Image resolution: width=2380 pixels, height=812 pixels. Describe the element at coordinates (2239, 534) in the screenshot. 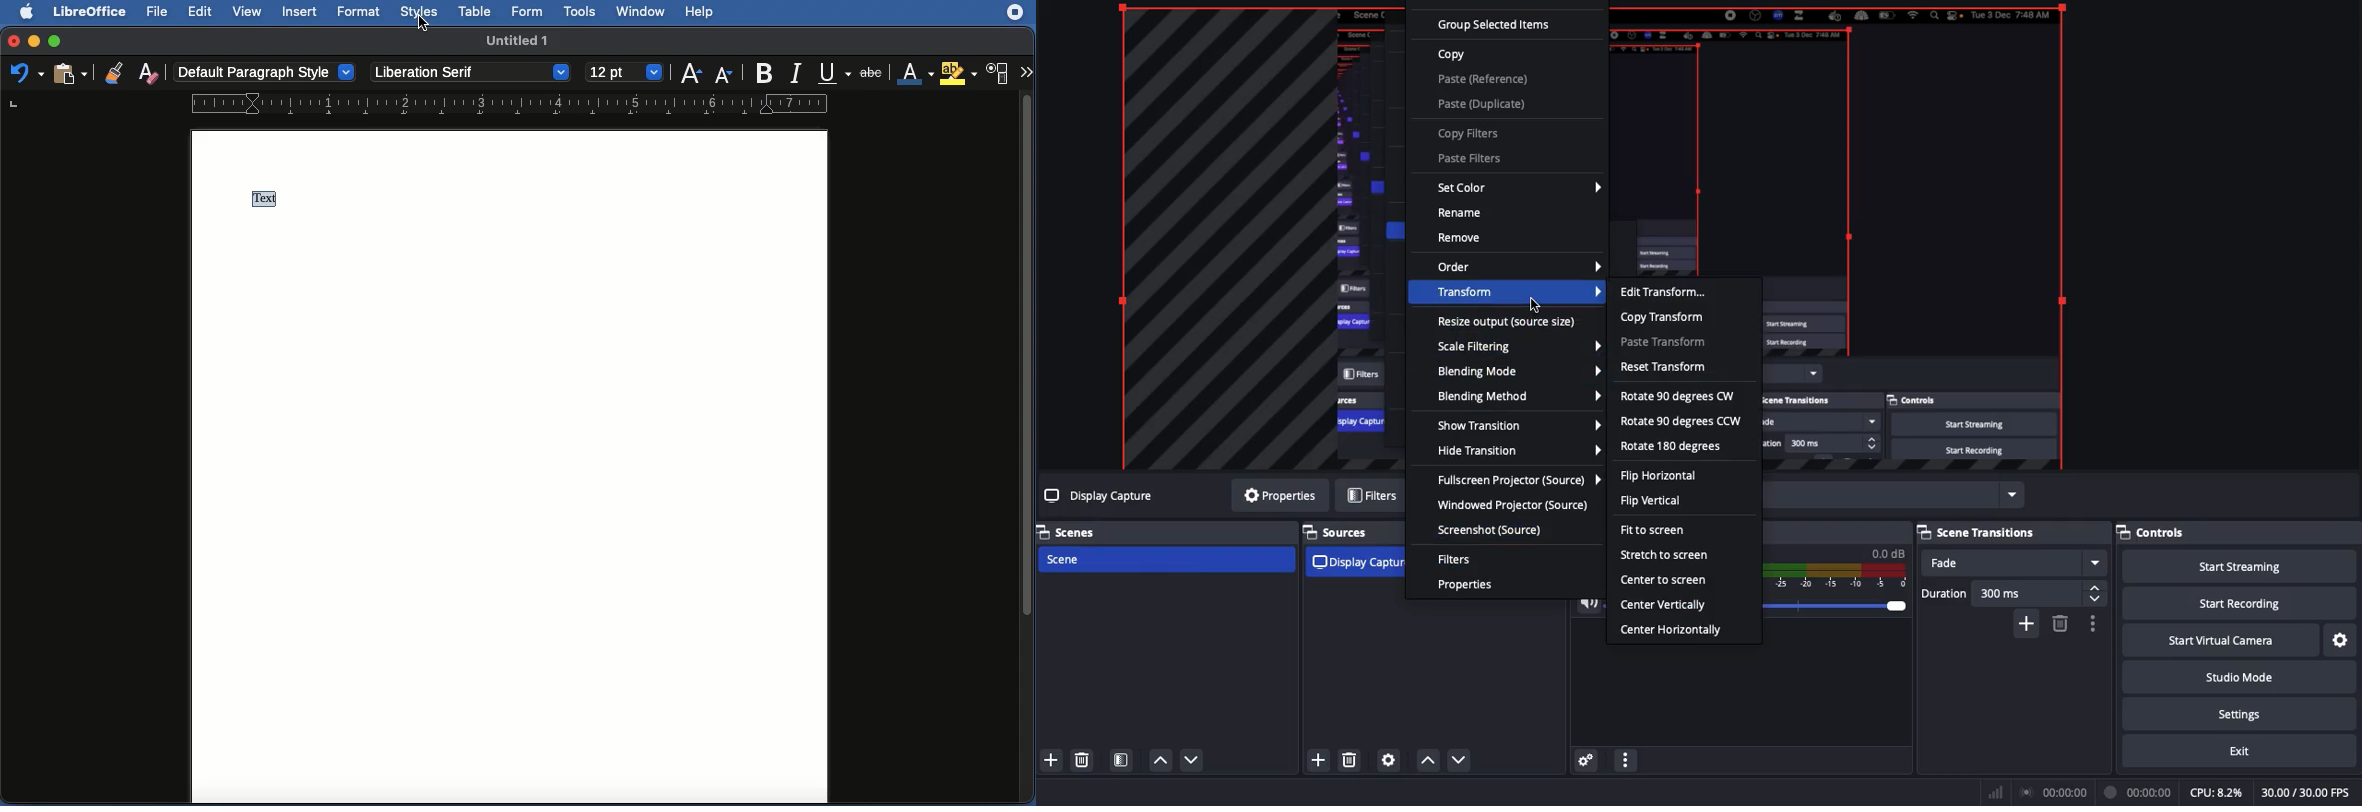

I see `Controls` at that location.